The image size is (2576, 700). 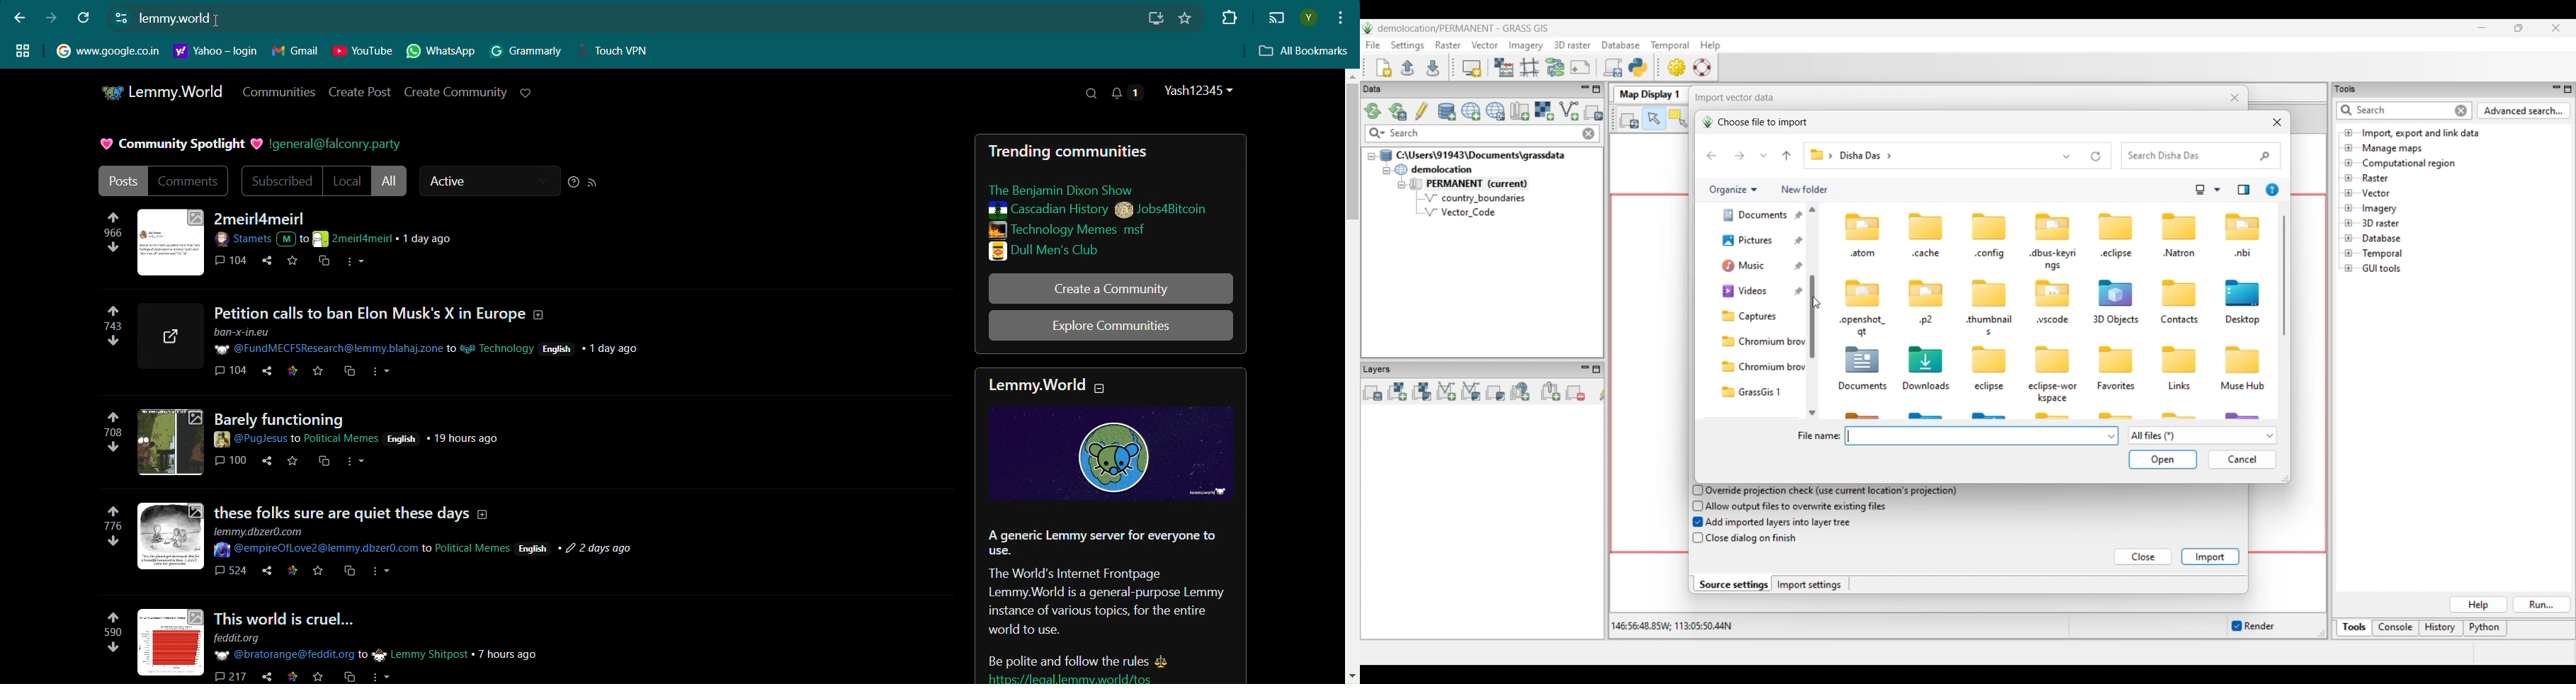 What do you see at coordinates (228, 676) in the screenshot?
I see `217` at bounding box center [228, 676].